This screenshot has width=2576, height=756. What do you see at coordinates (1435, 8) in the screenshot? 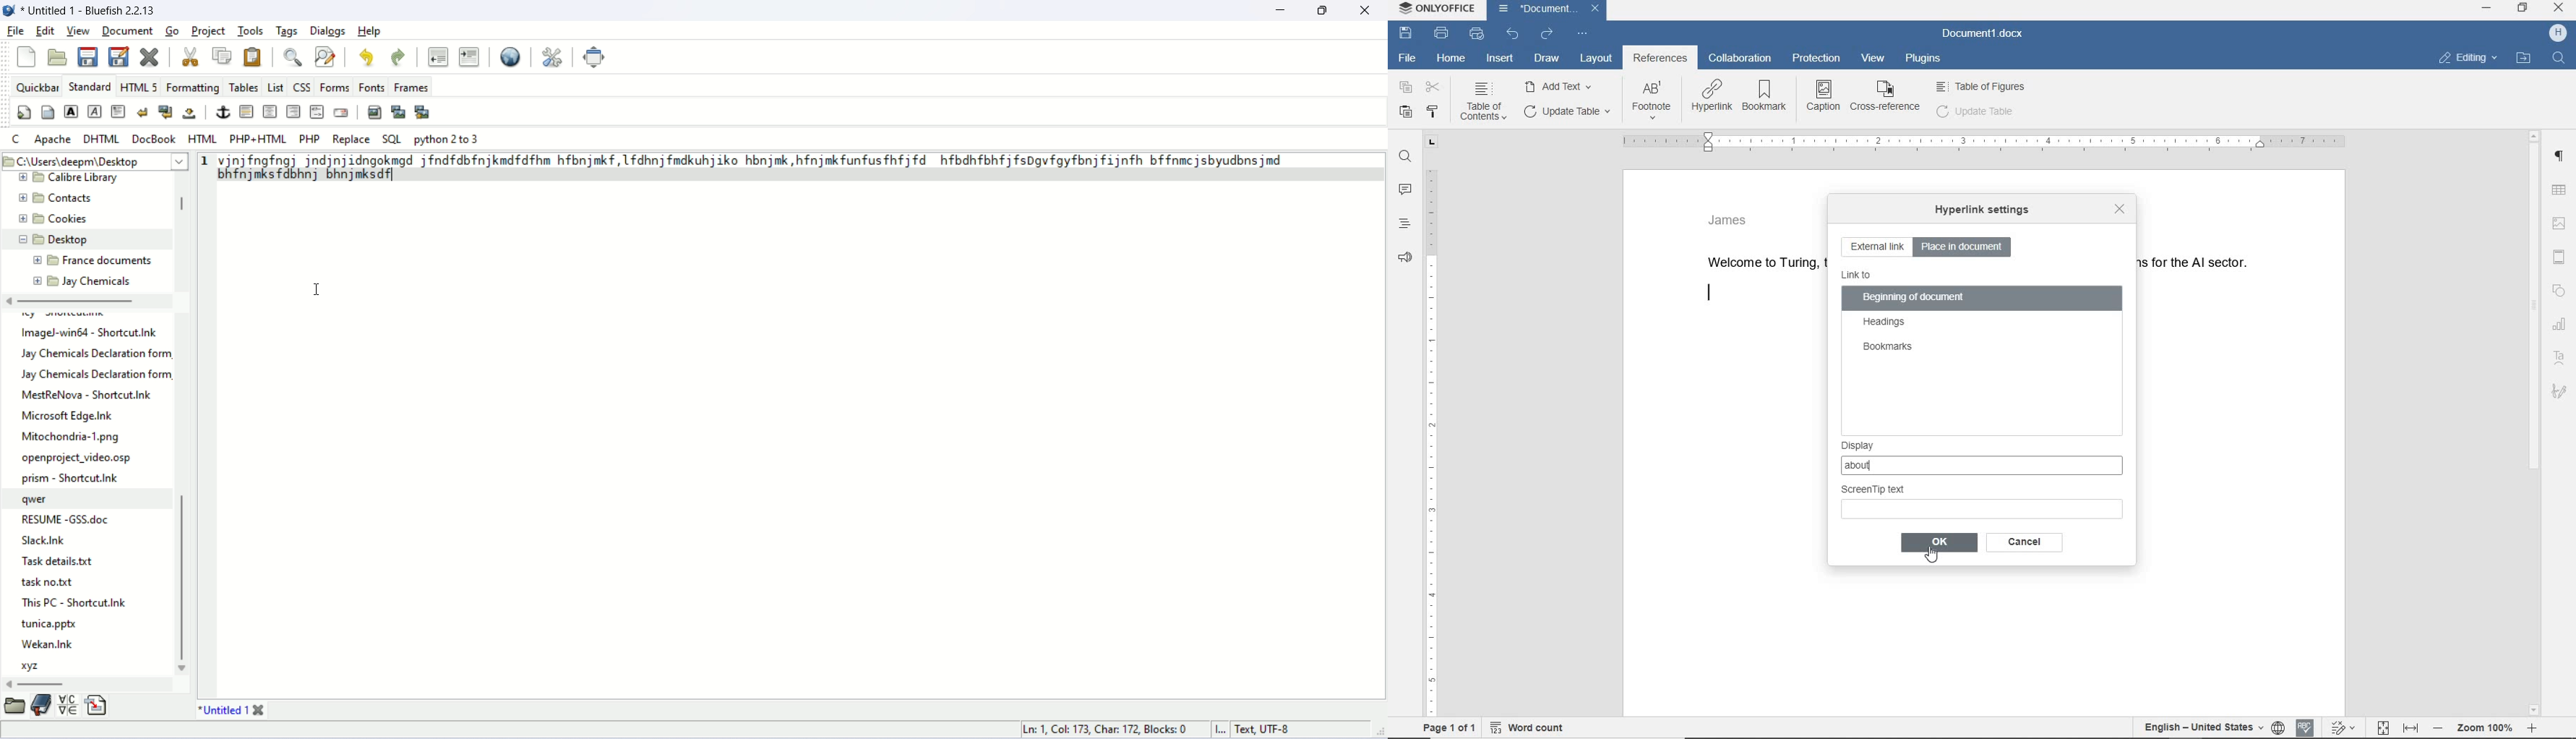
I see `ONLYOFFICE` at bounding box center [1435, 8].